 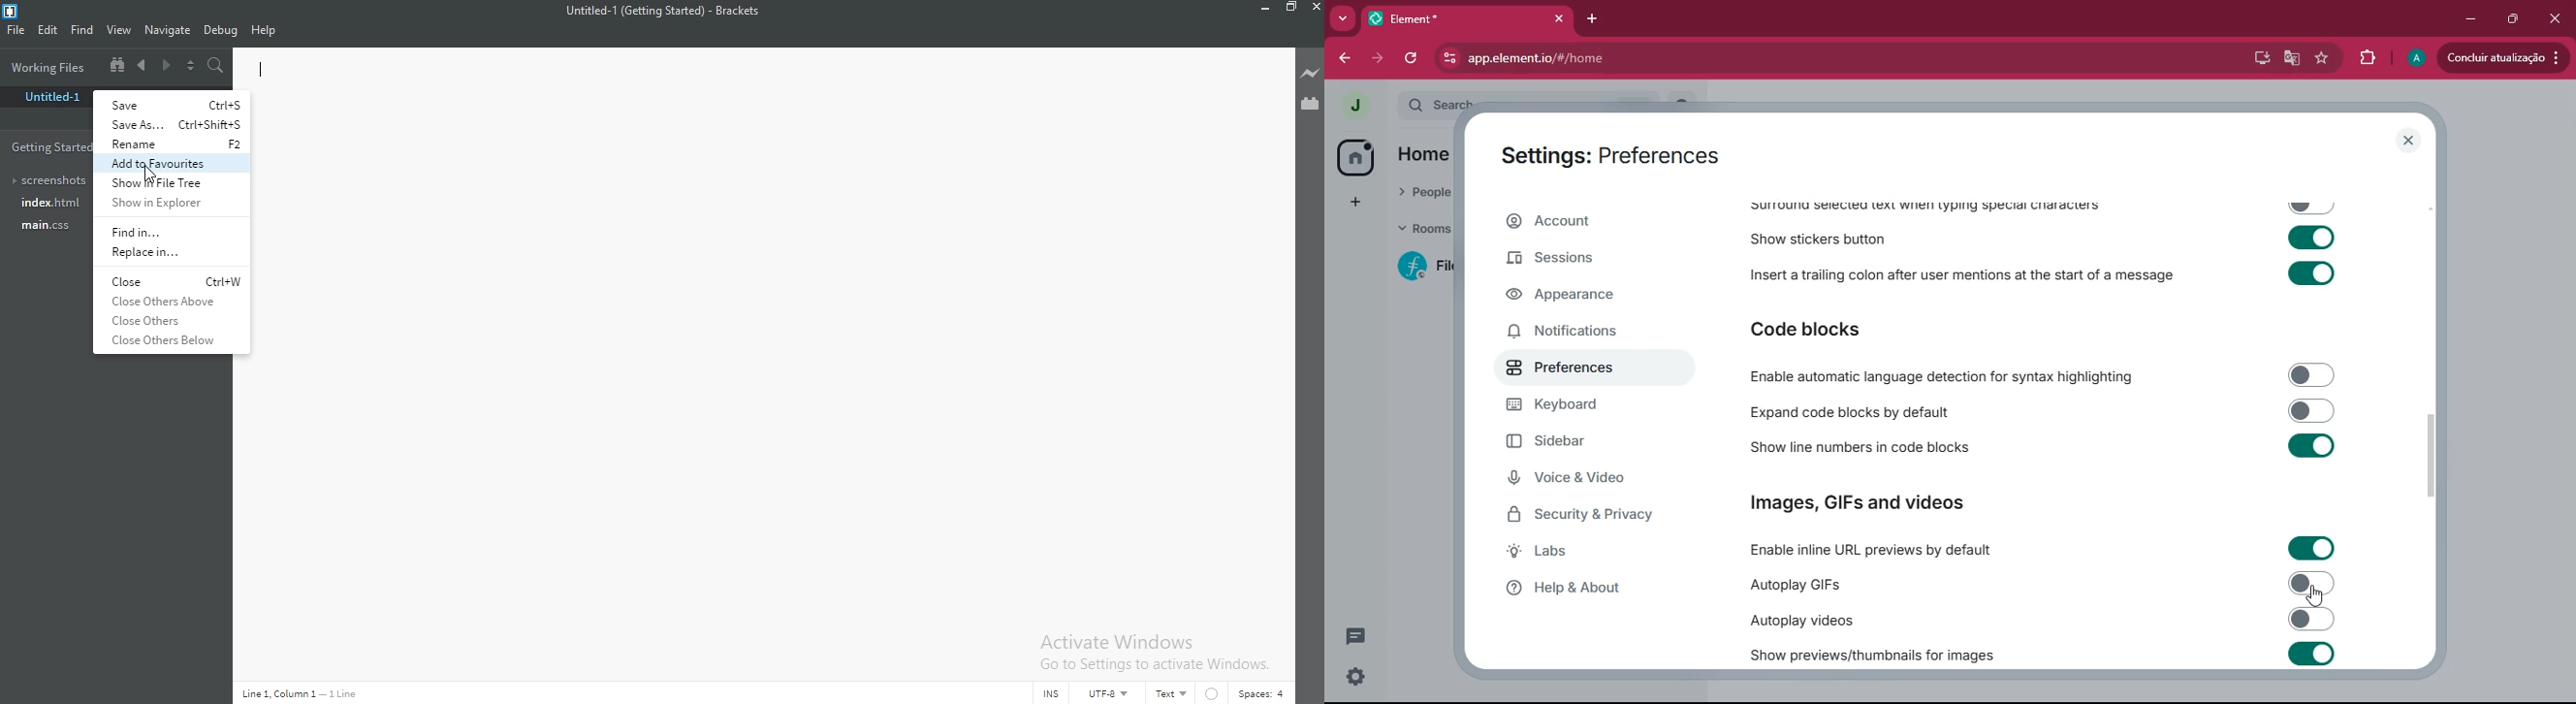 What do you see at coordinates (1817, 327) in the screenshot?
I see `code blocks ` at bounding box center [1817, 327].